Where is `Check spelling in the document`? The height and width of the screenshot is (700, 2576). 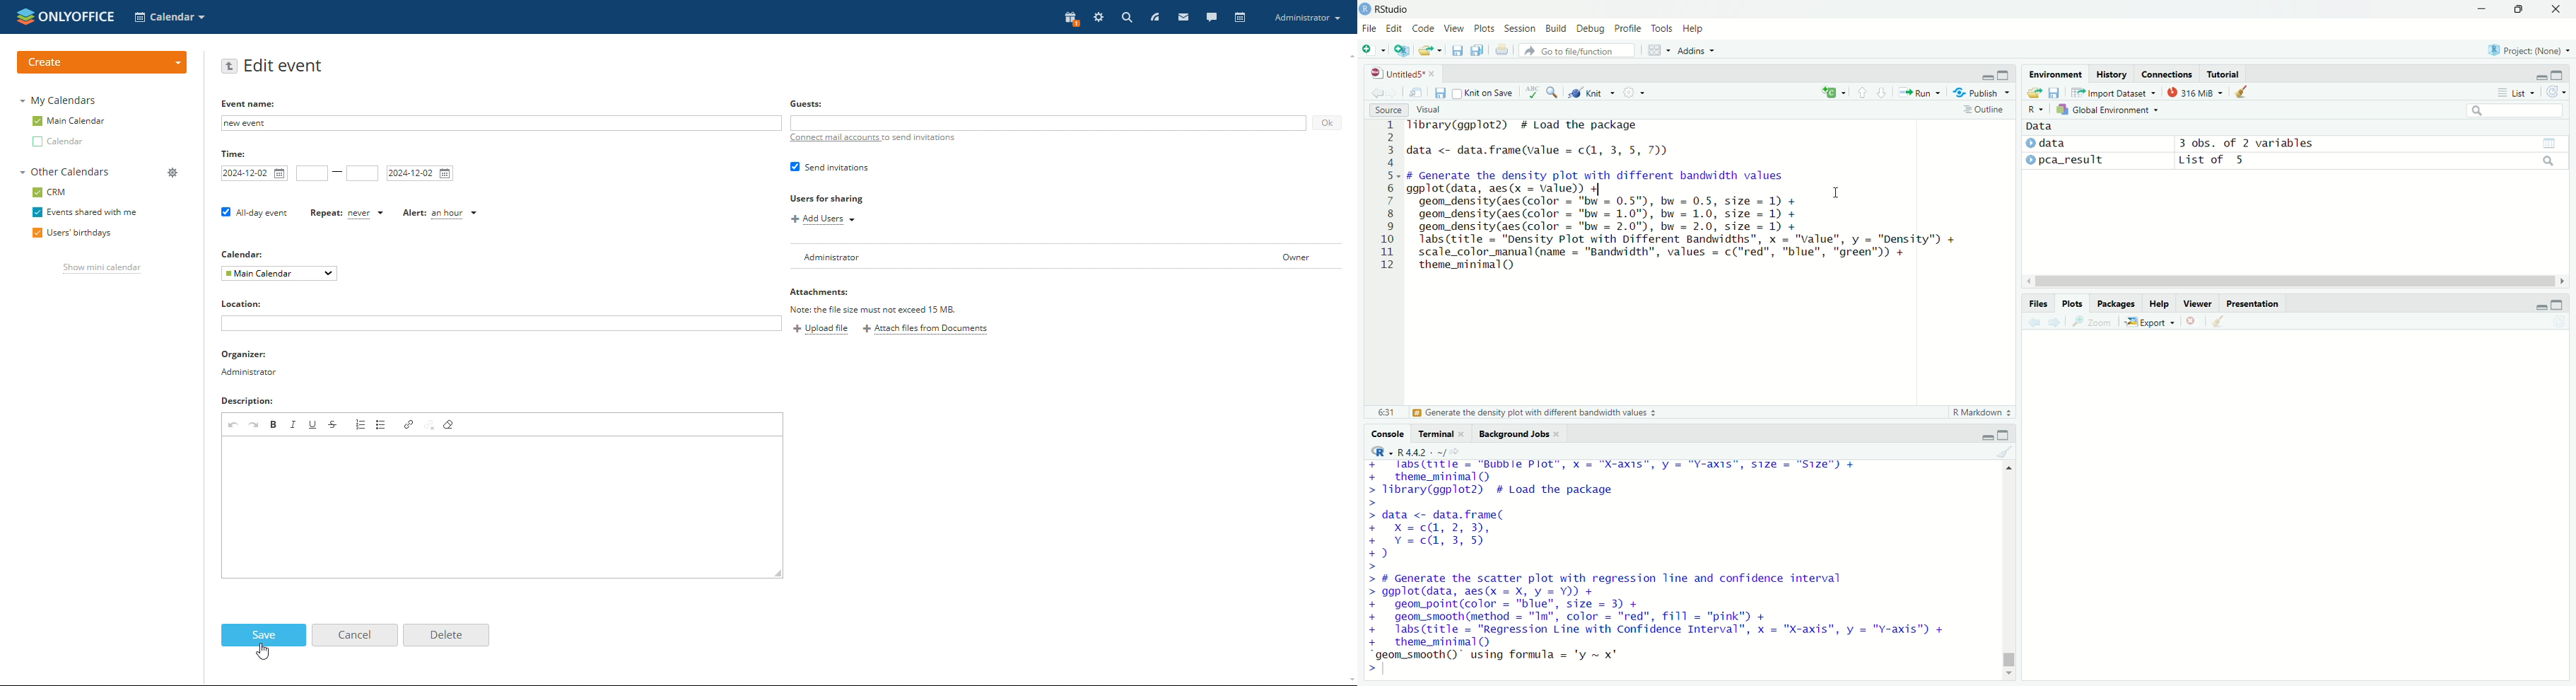 Check spelling in the document is located at coordinates (1533, 91).